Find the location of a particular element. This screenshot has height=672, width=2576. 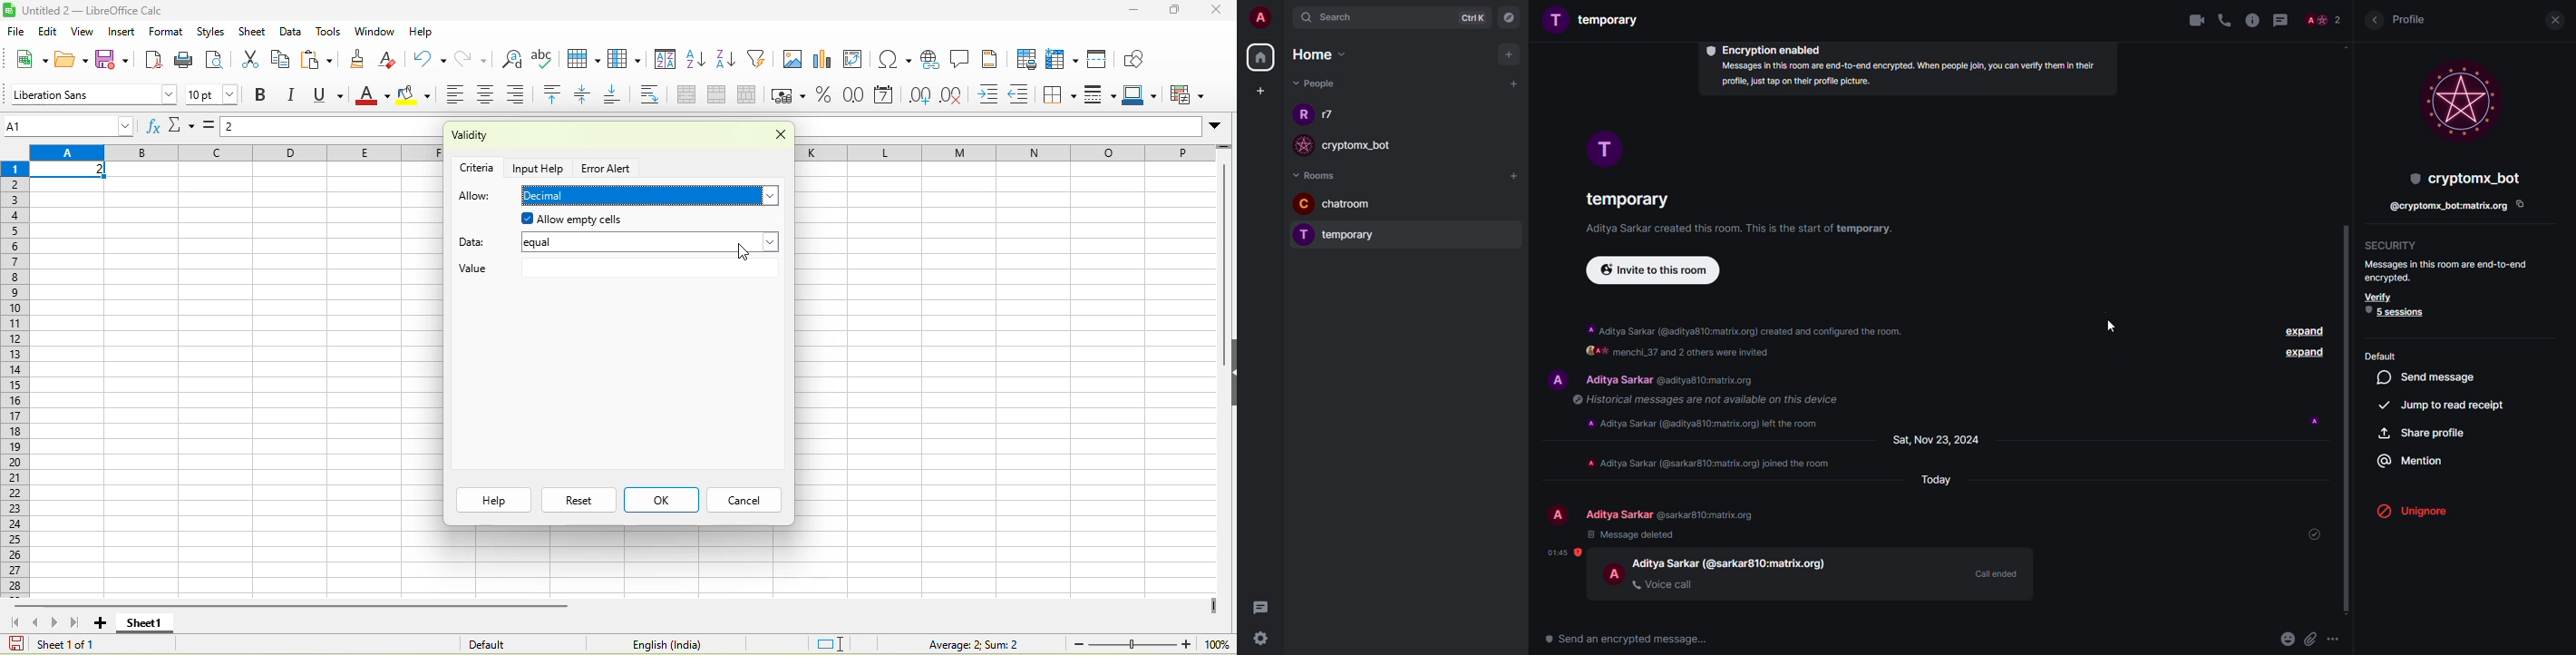

home is located at coordinates (1318, 53).